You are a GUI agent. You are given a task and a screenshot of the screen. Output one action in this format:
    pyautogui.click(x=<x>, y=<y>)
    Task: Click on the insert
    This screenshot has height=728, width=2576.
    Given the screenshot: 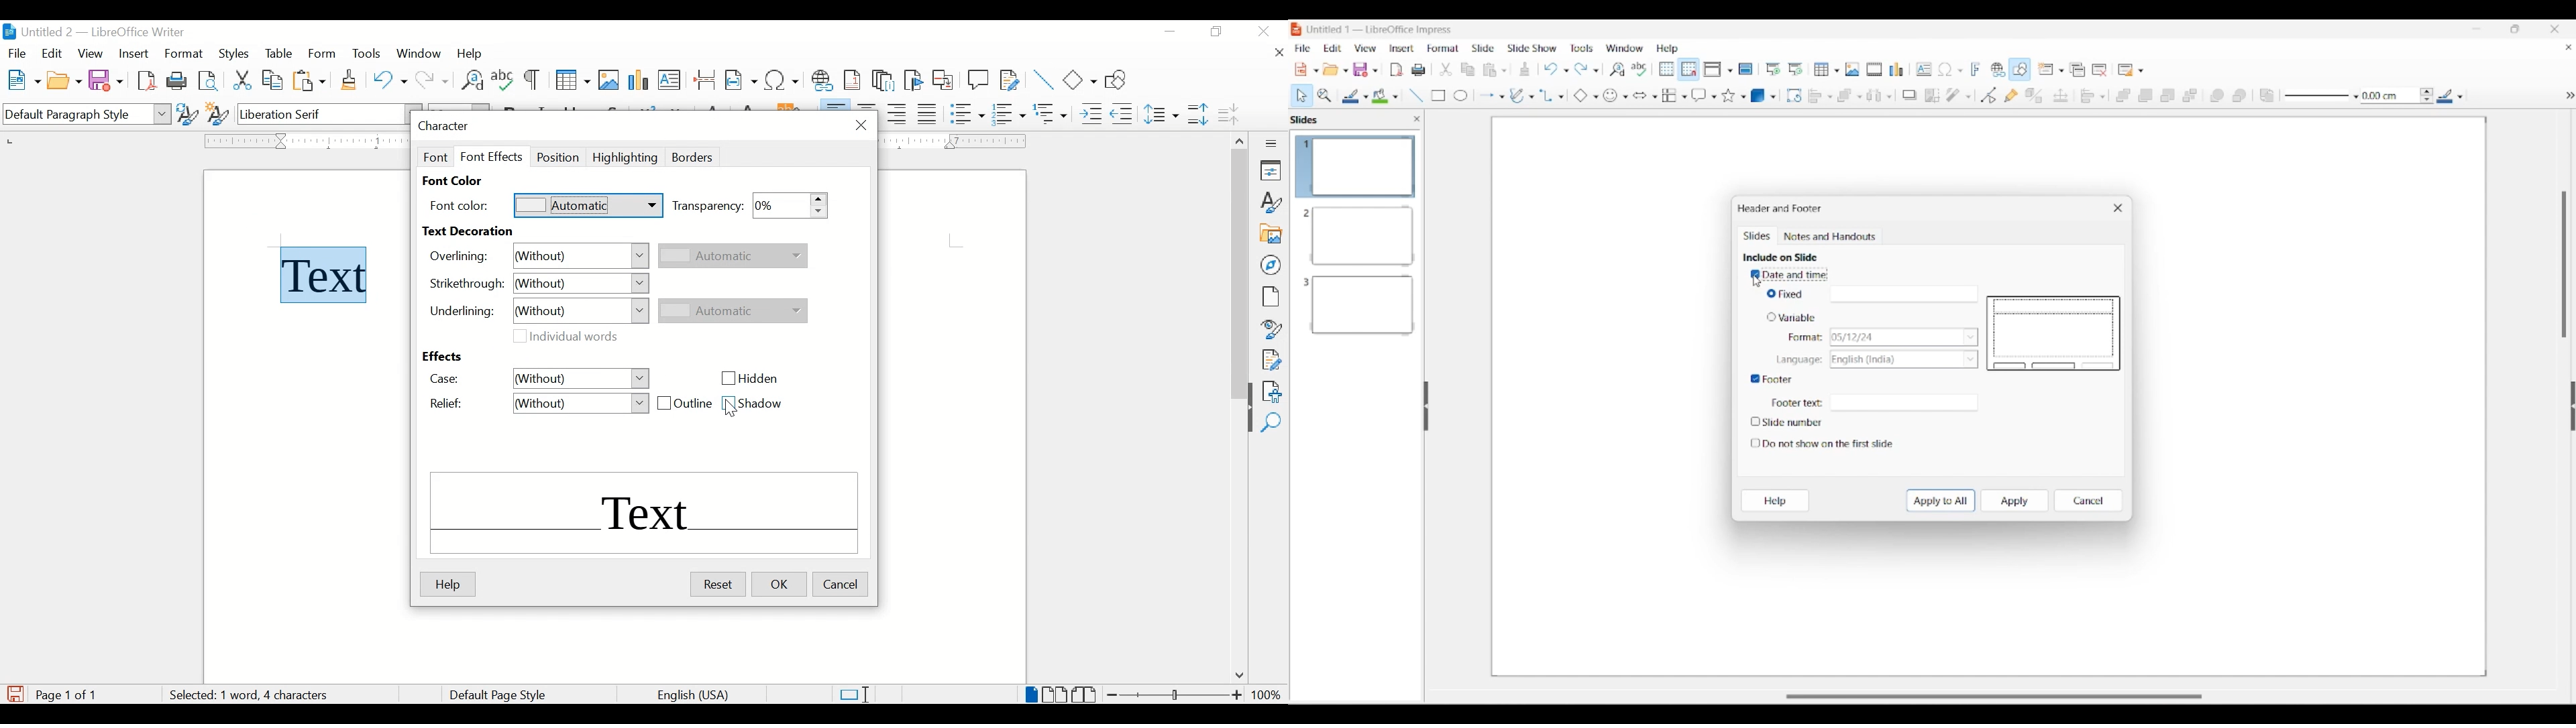 What is the action you would take?
    pyautogui.click(x=133, y=54)
    